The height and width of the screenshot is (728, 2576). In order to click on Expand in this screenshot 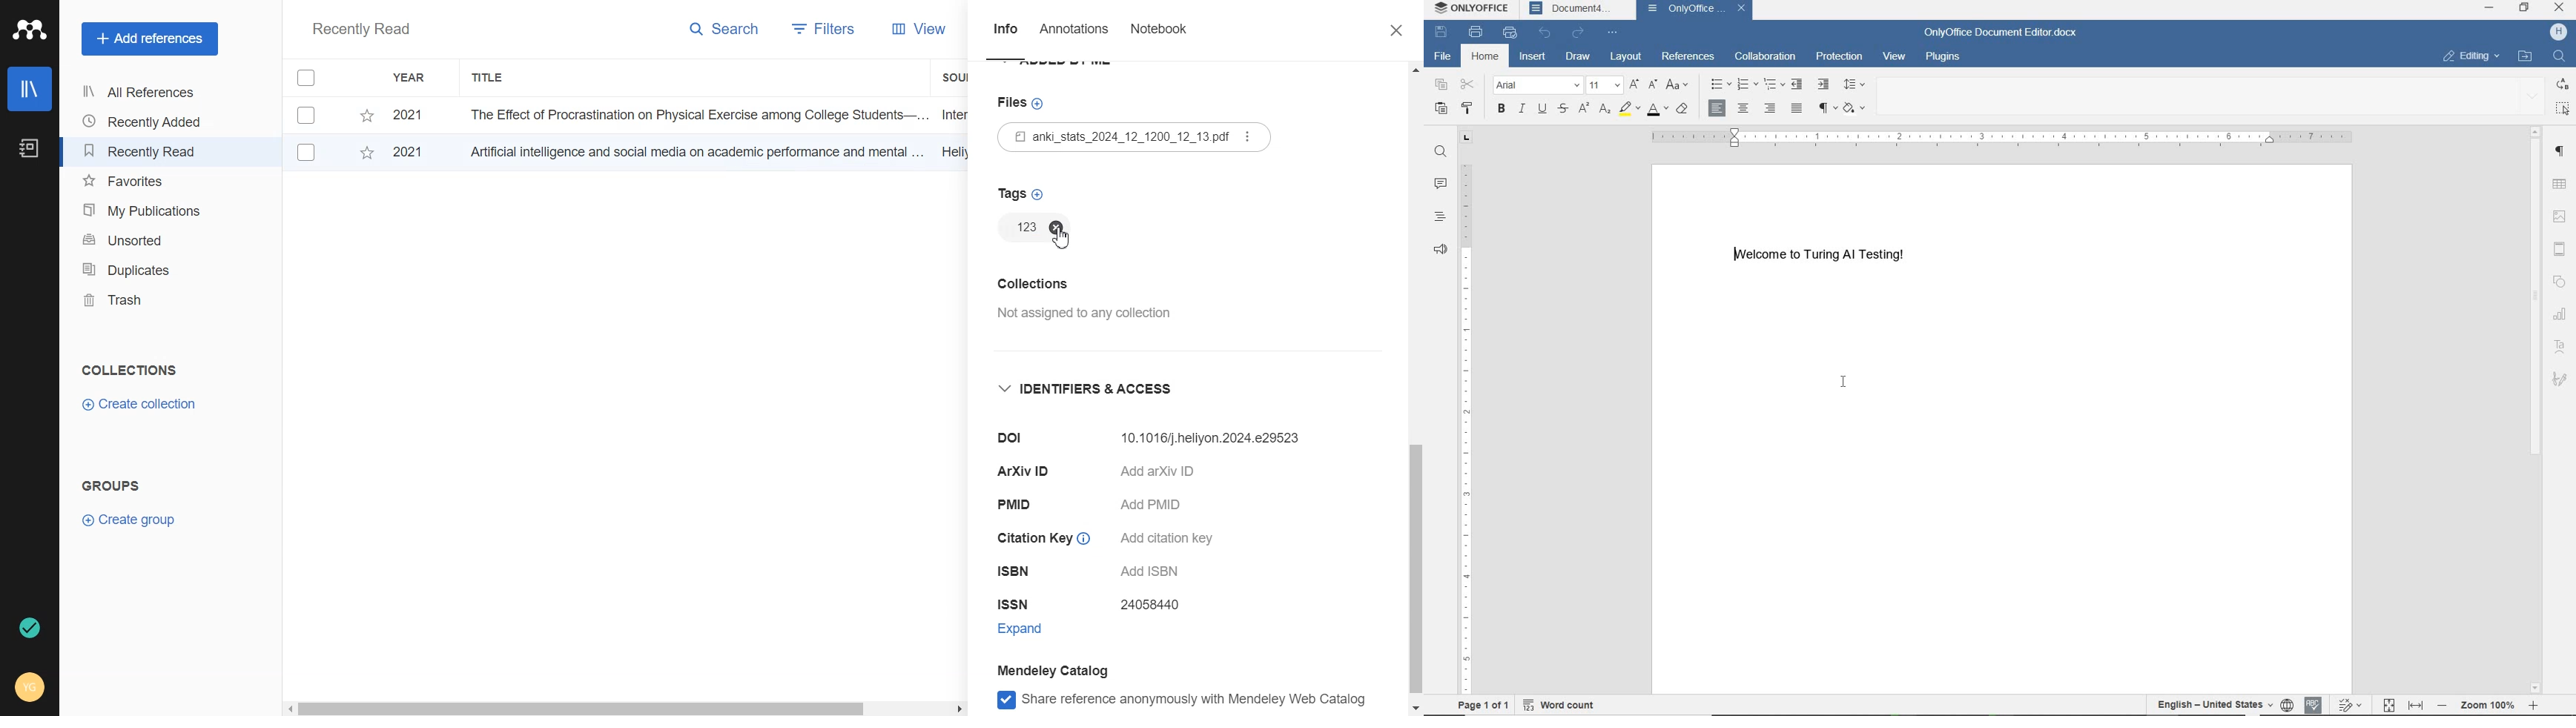, I will do `click(1034, 628)`.